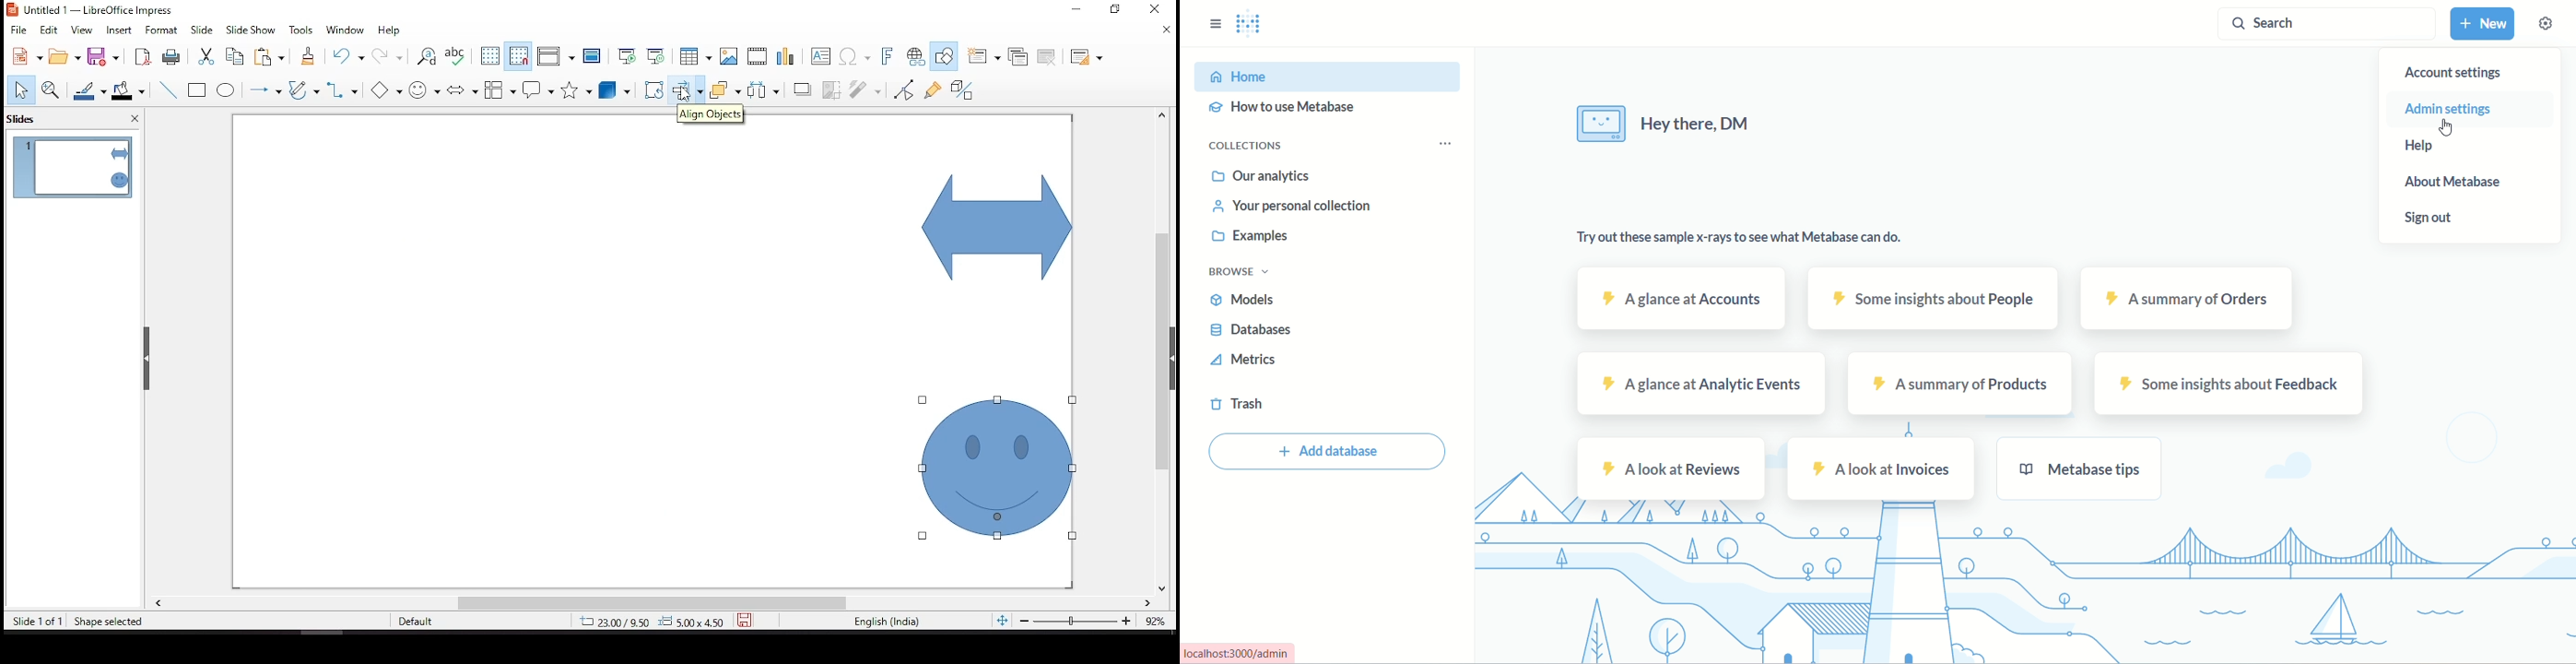  Describe the element at coordinates (886, 620) in the screenshot. I see `english (india)` at that location.